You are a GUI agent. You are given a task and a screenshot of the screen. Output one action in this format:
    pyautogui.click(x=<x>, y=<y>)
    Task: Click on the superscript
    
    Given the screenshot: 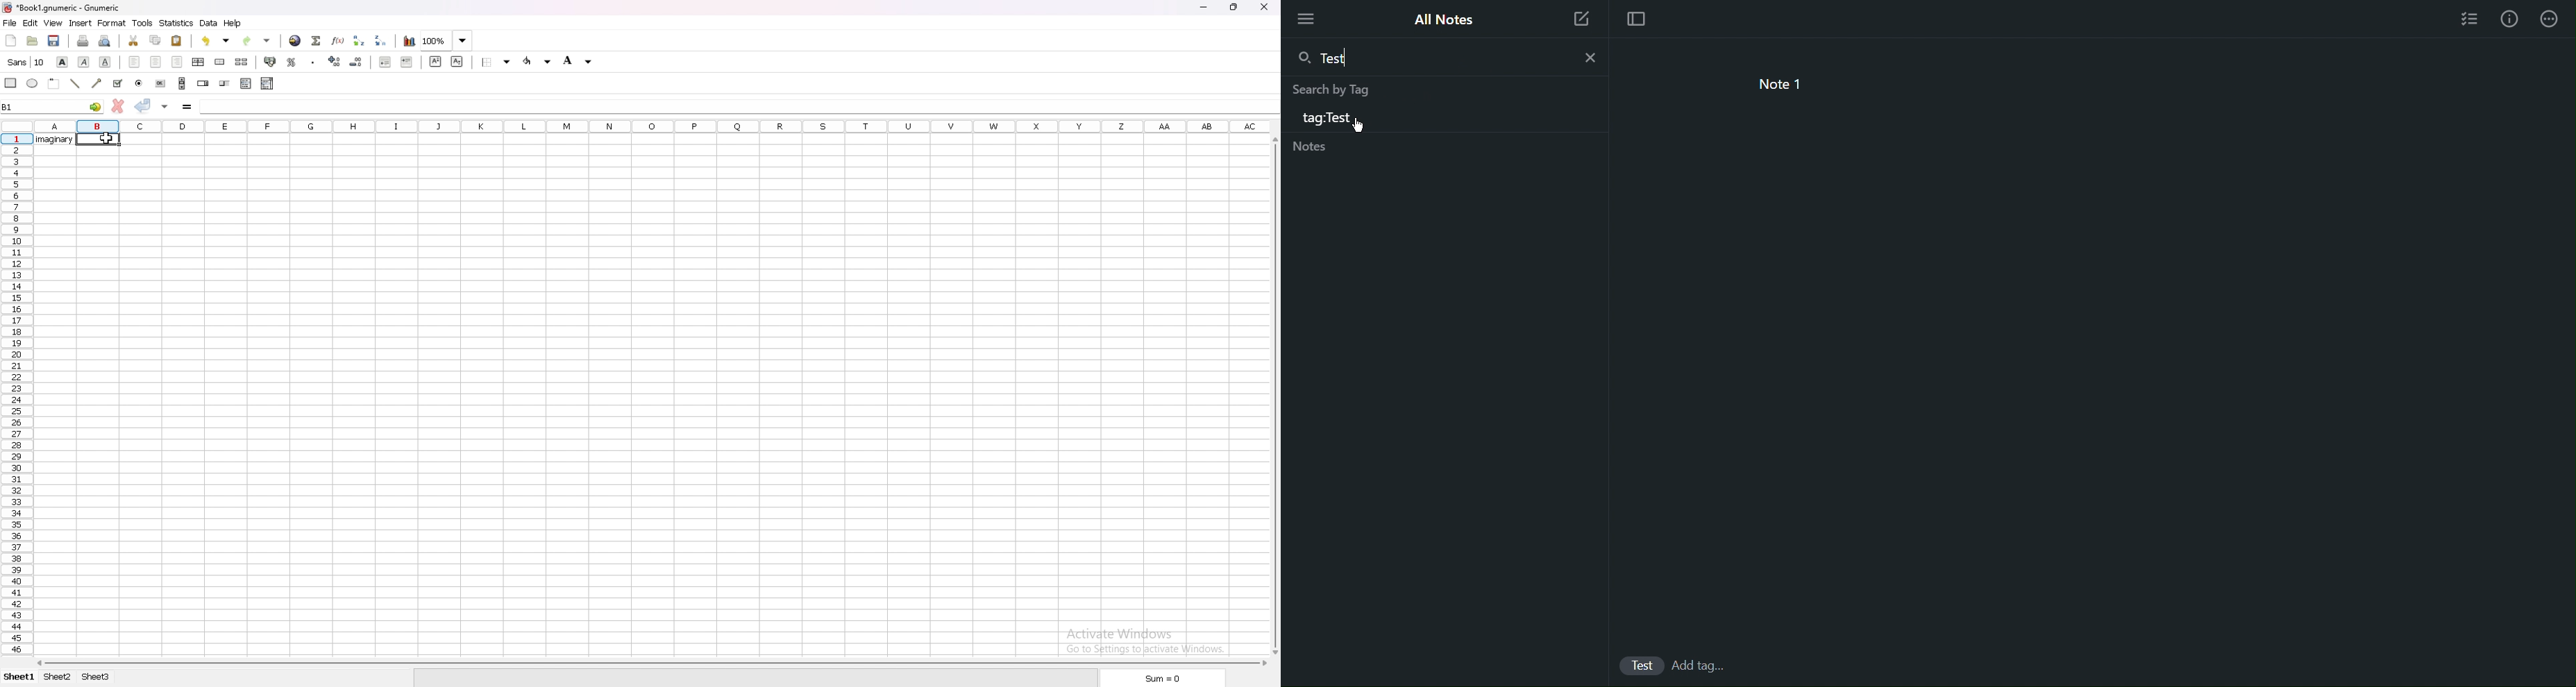 What is the action you would take?
    pyautogui.click(x=436, y=61)
    